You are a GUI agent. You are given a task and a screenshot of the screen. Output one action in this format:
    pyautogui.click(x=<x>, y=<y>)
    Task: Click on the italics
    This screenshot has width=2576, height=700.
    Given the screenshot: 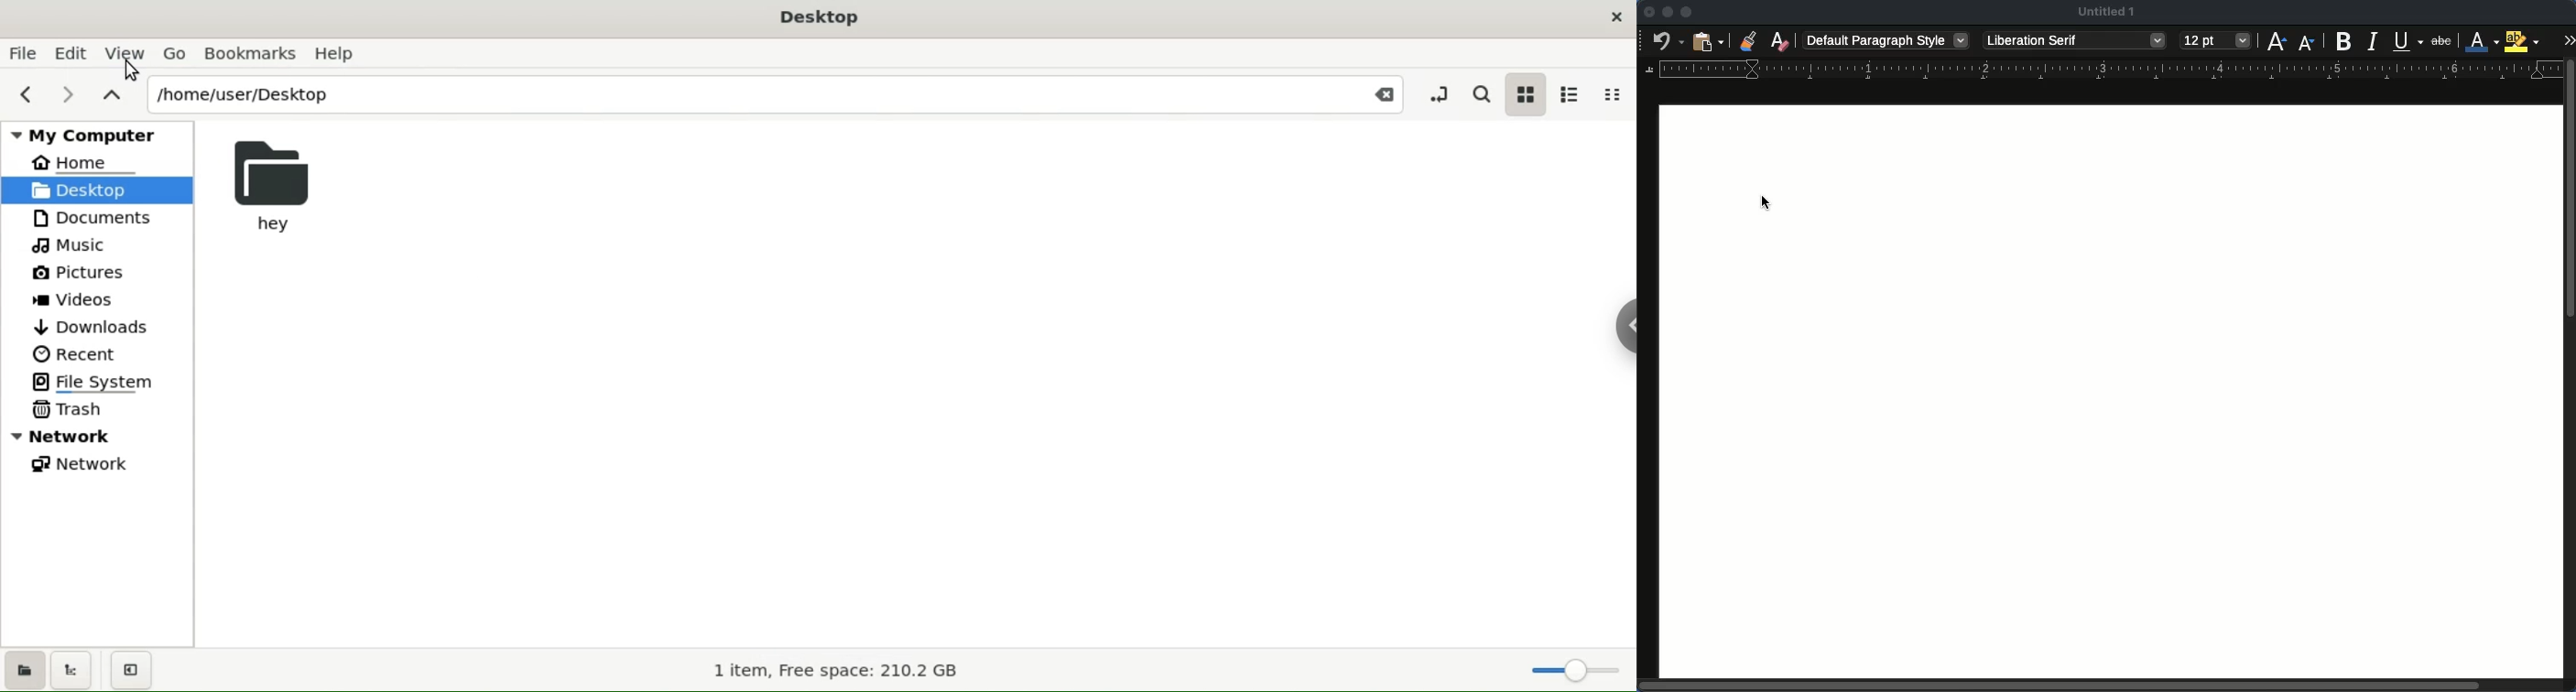 What is the action you would take?
    pyautogui.click(x=2375, y=41)
    